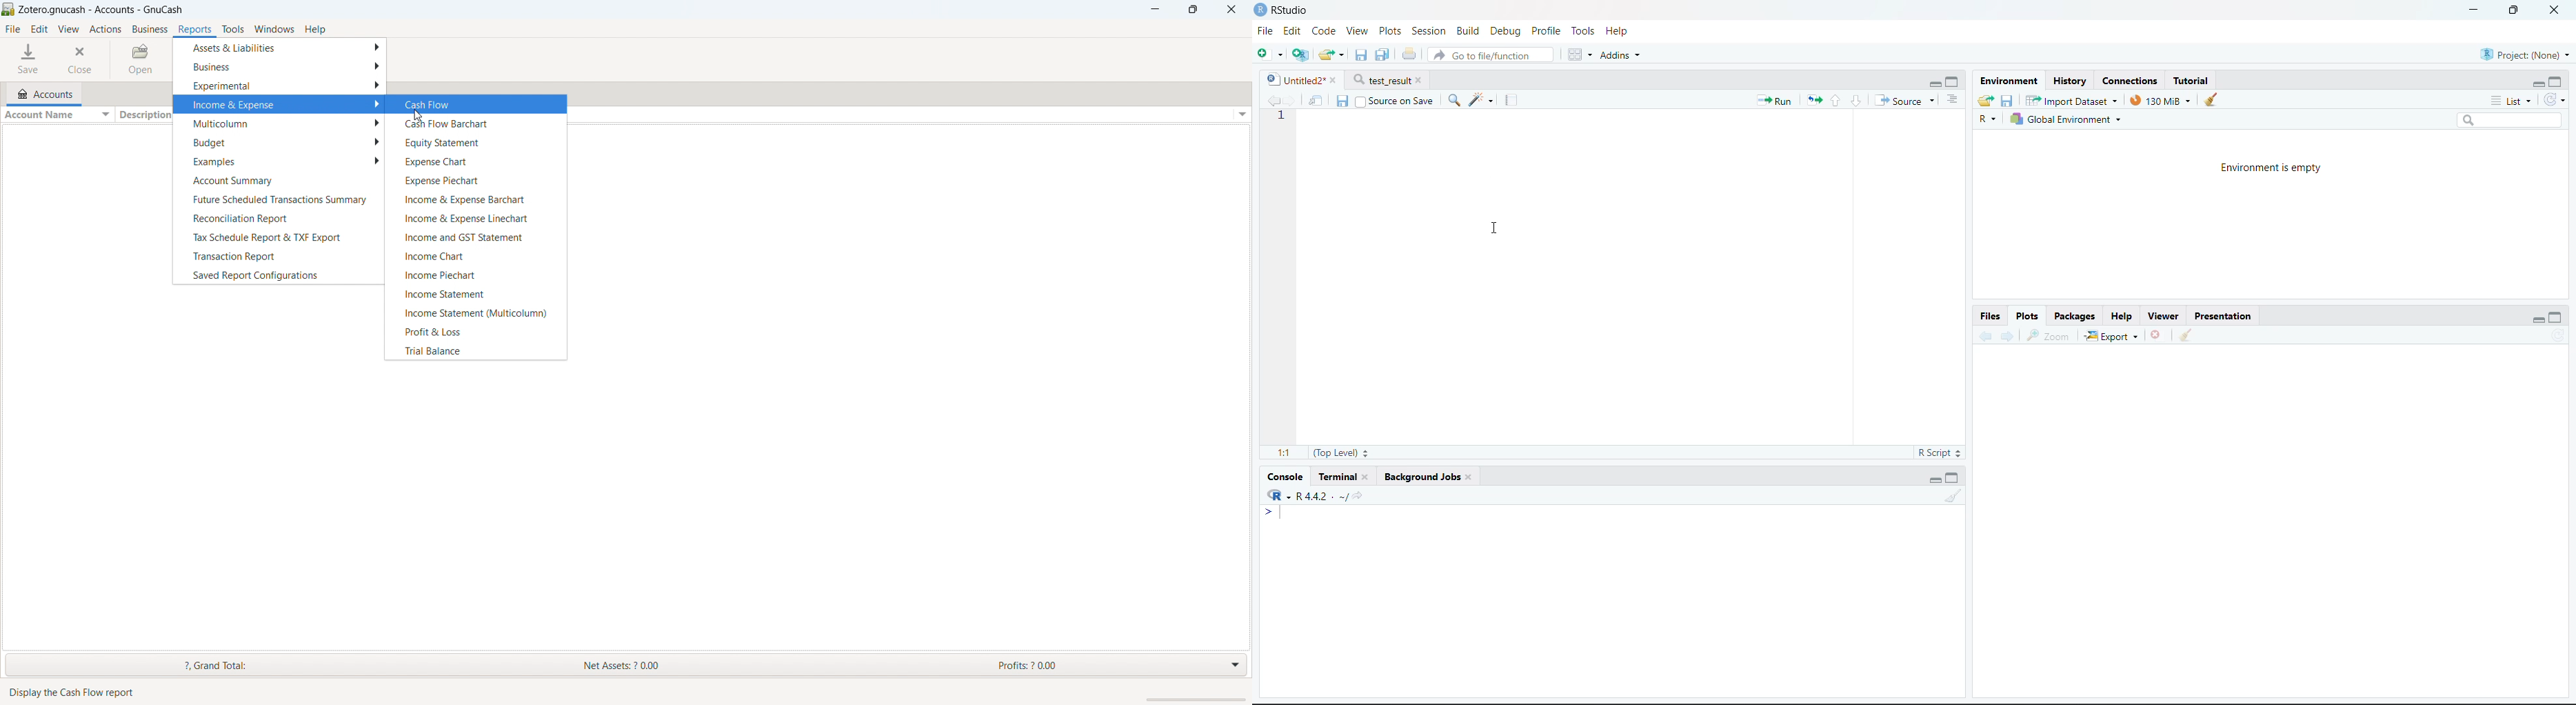  I want to click on equity statement, so click(476, 142).